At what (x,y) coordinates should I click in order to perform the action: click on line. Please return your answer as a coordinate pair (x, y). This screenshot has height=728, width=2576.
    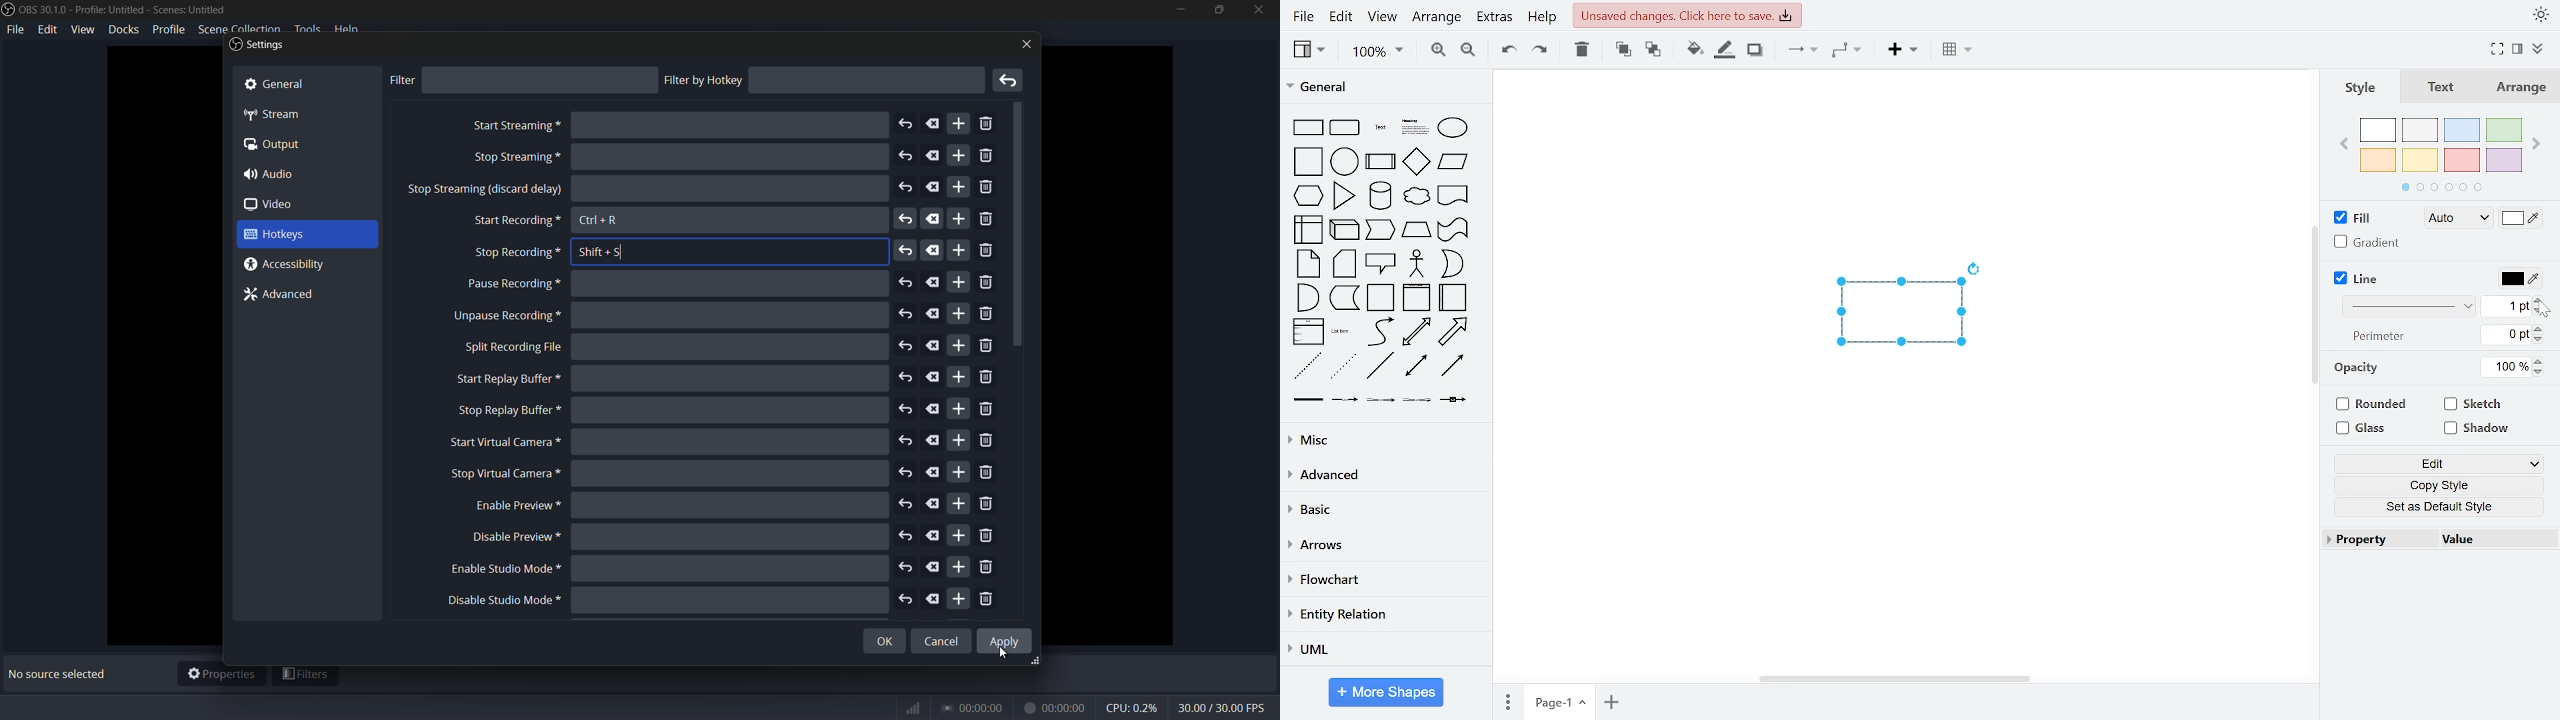
    Looking at the image, I should click on (2358, 279).